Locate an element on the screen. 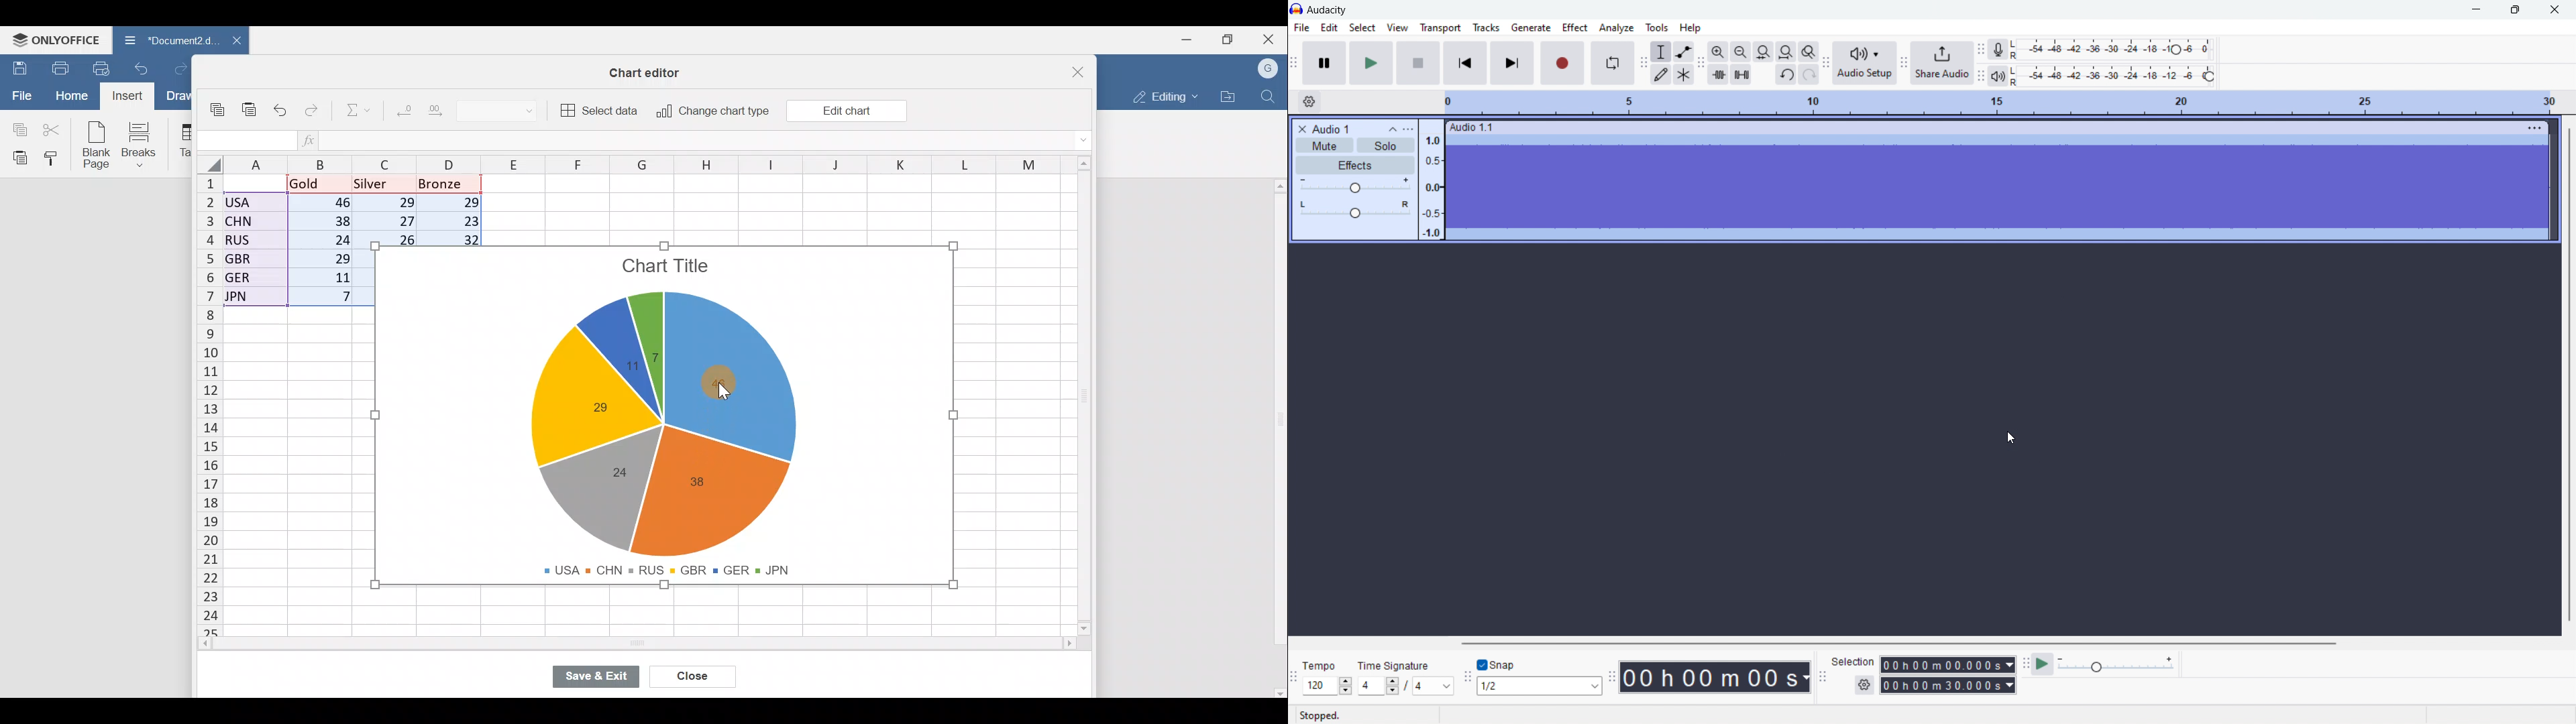 This screenshot has width=2576, height=728. Undo is located at coordinates (145, 72).